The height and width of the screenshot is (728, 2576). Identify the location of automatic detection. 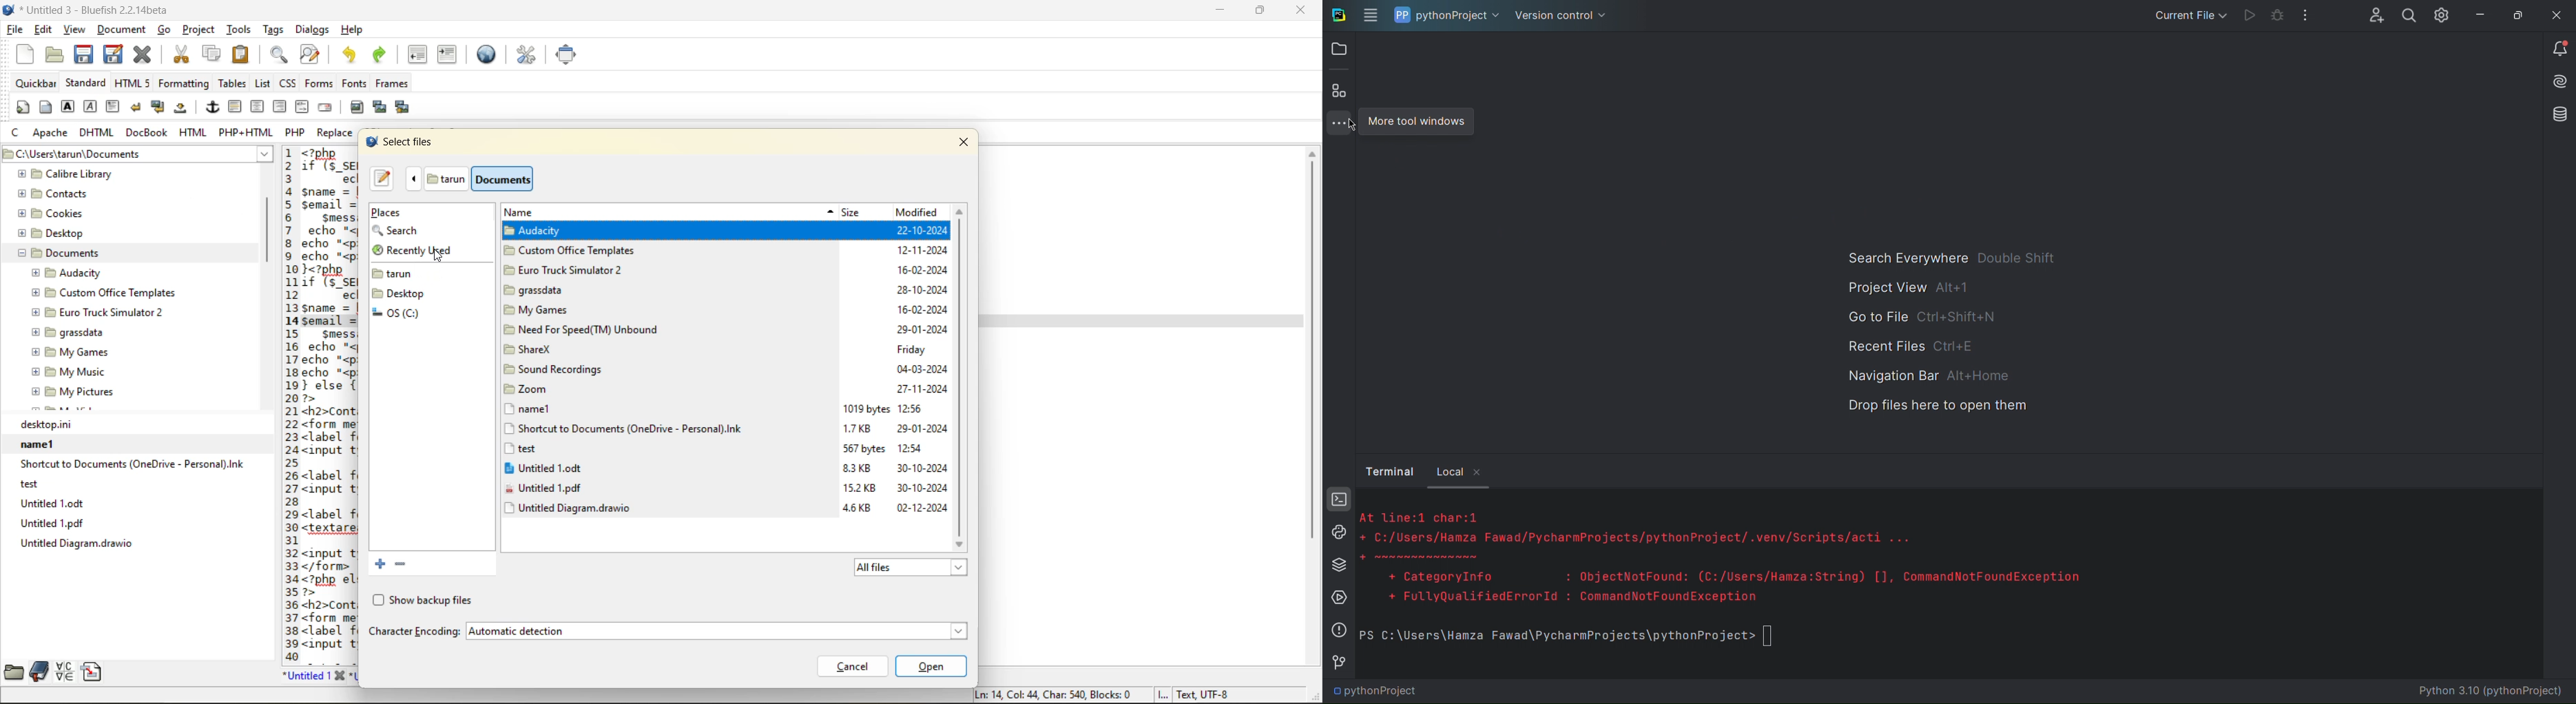
(713, 631).